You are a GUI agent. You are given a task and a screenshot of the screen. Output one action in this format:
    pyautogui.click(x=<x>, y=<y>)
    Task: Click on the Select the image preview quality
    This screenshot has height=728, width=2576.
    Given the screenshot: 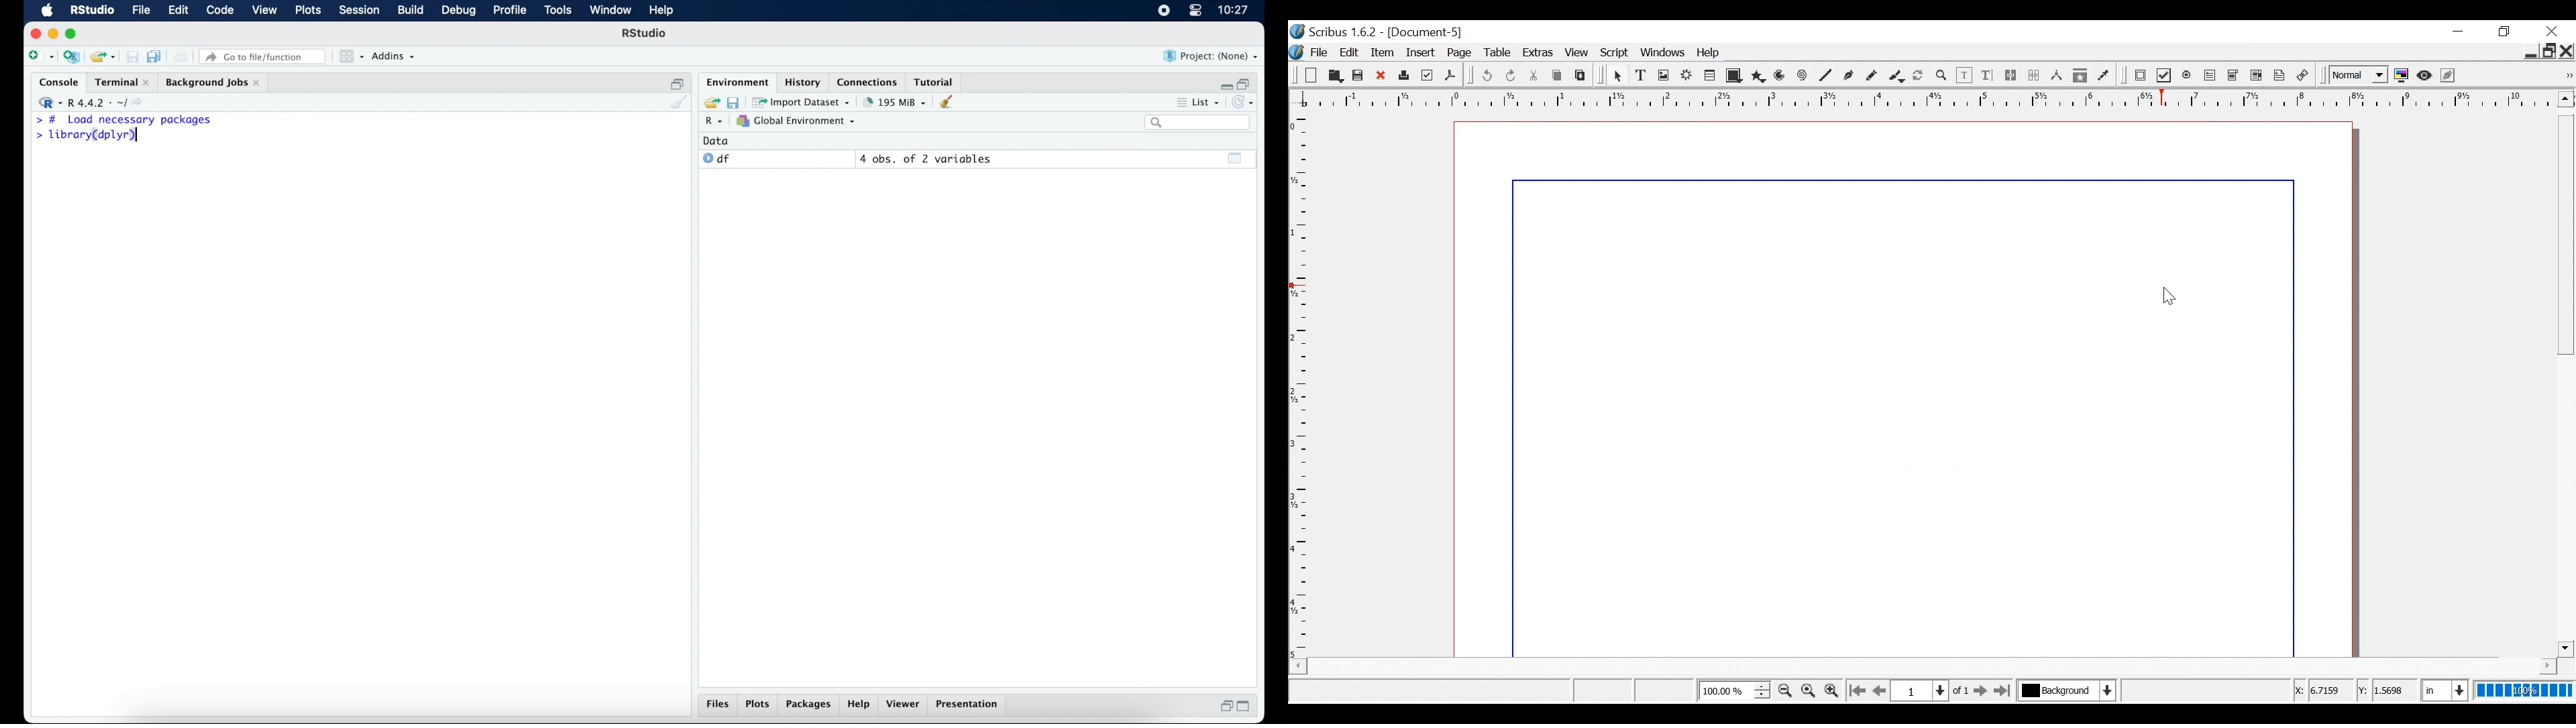 What is the action you would take?
    pyautogui.click(x=2357, y=76)
    